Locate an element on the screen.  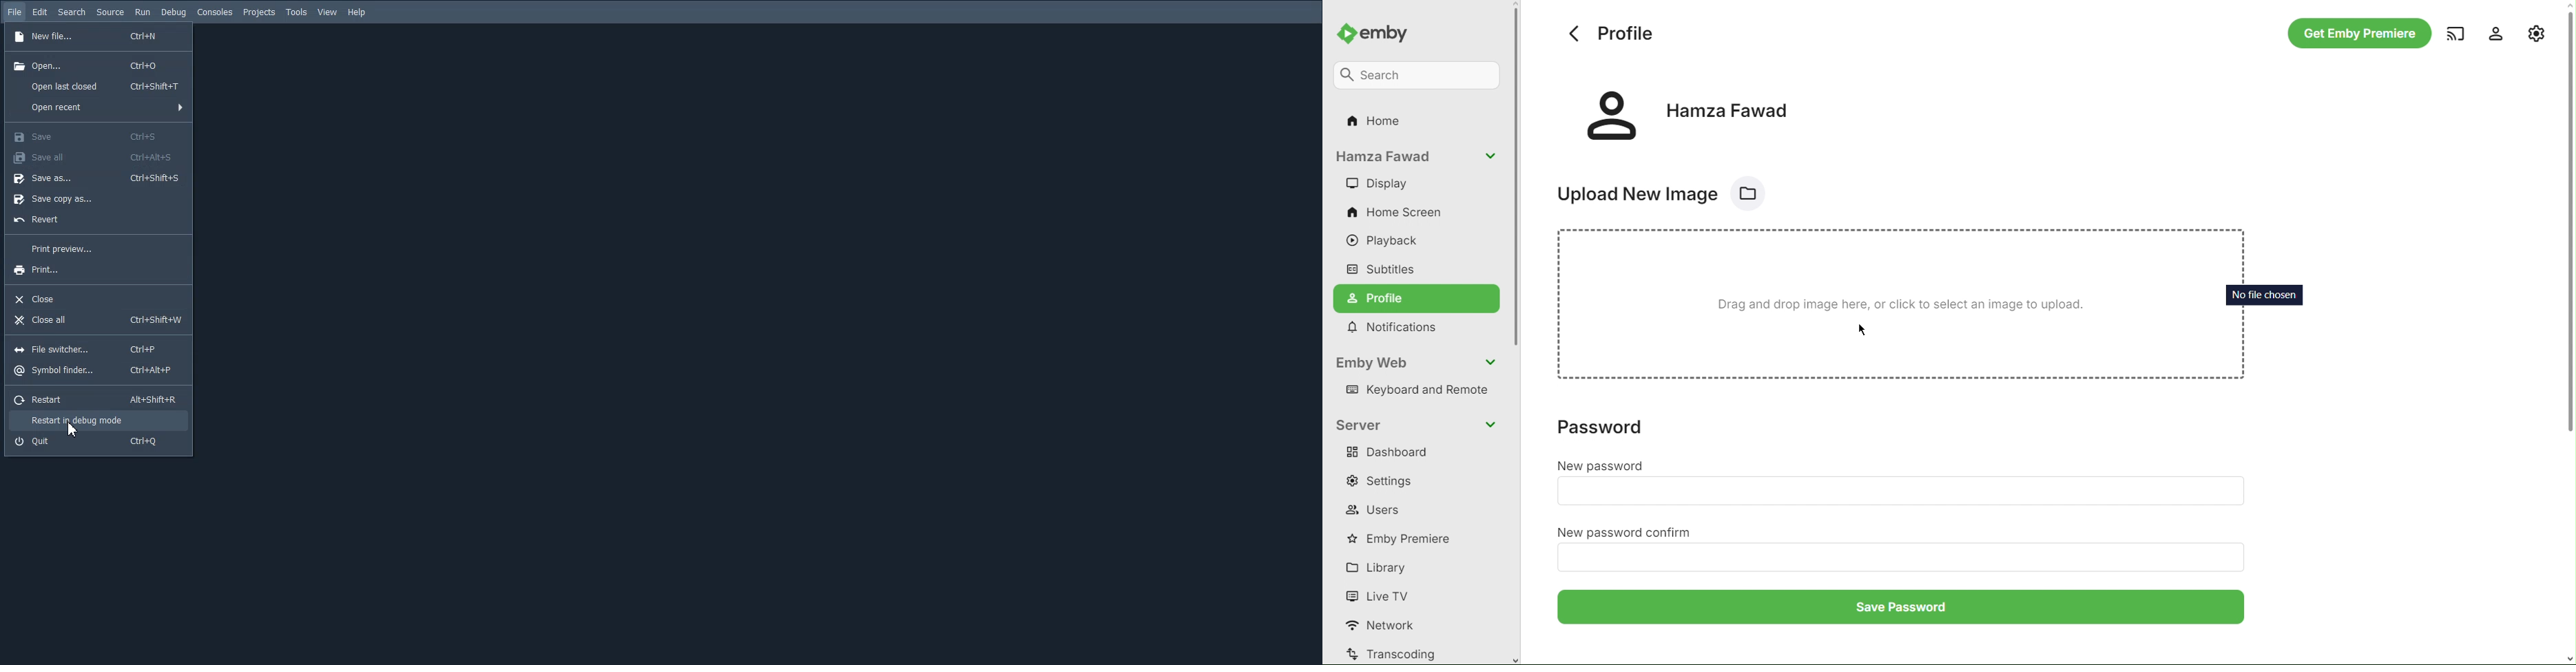
Restart is located at coordinates (98, 399).